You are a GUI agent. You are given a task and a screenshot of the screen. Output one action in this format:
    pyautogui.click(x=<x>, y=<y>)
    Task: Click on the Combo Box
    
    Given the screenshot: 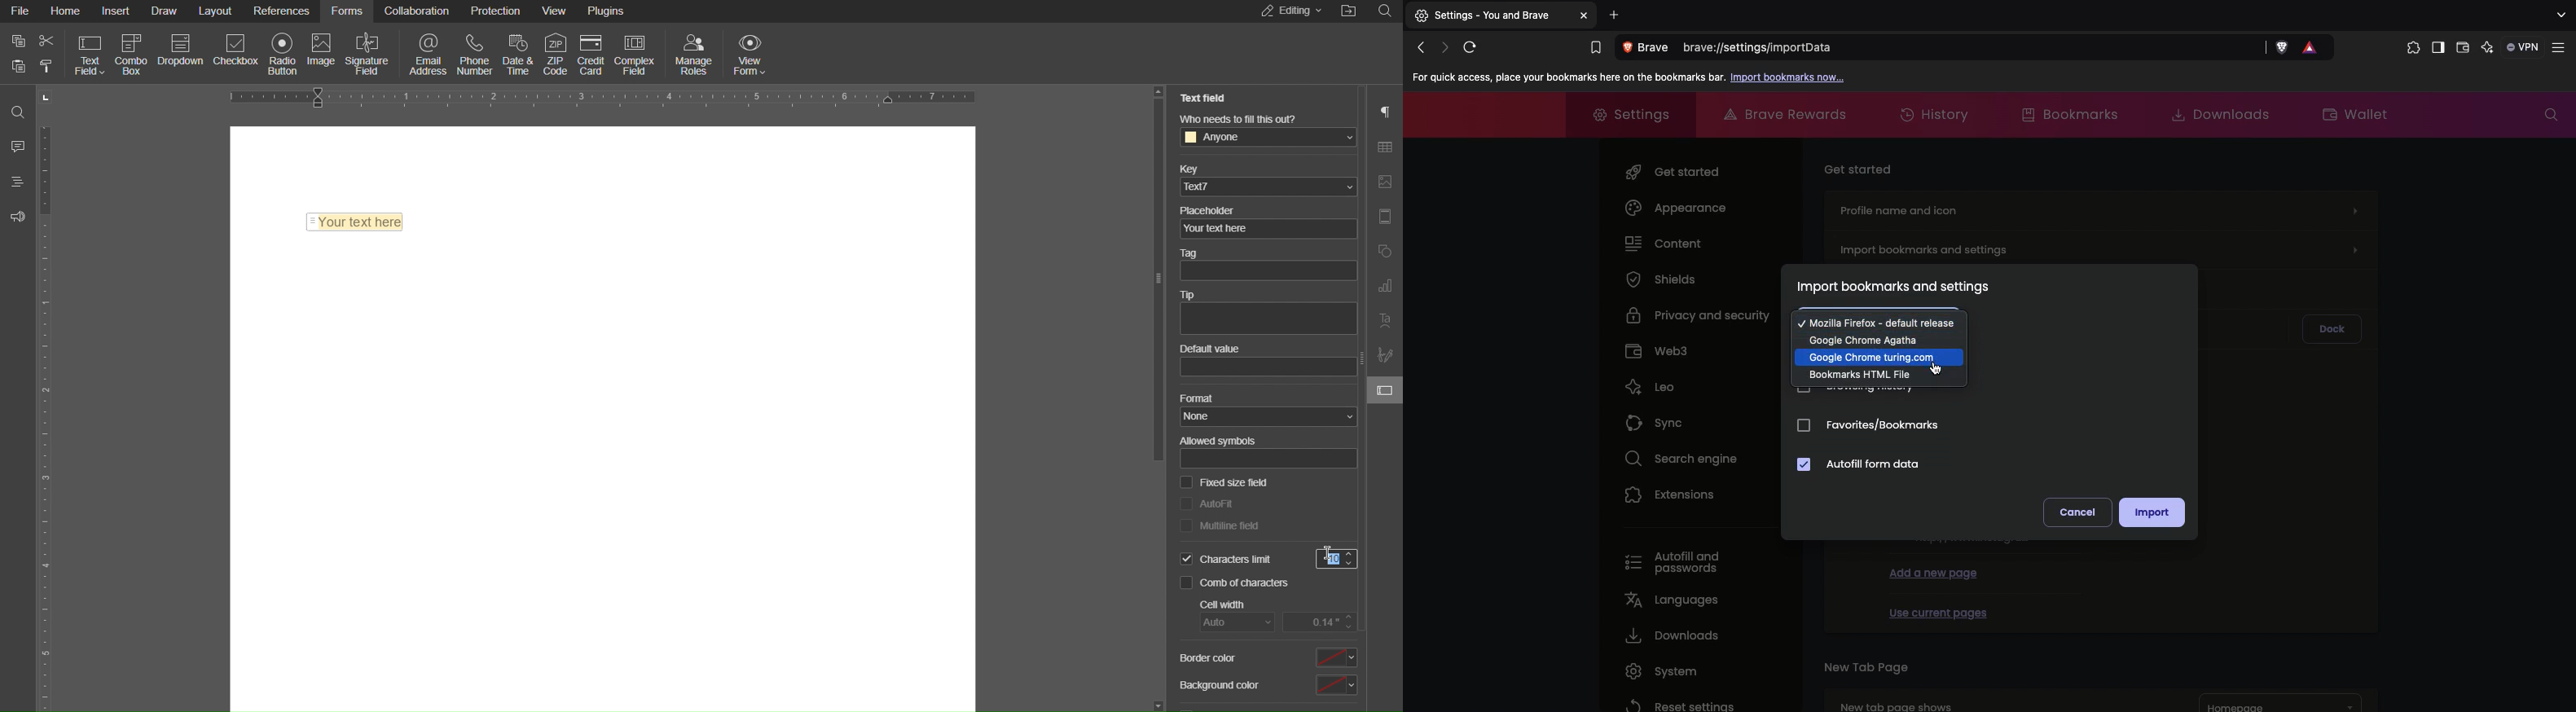 What is the action you would take?
    pyautogui.click(x=132, y=53)
    